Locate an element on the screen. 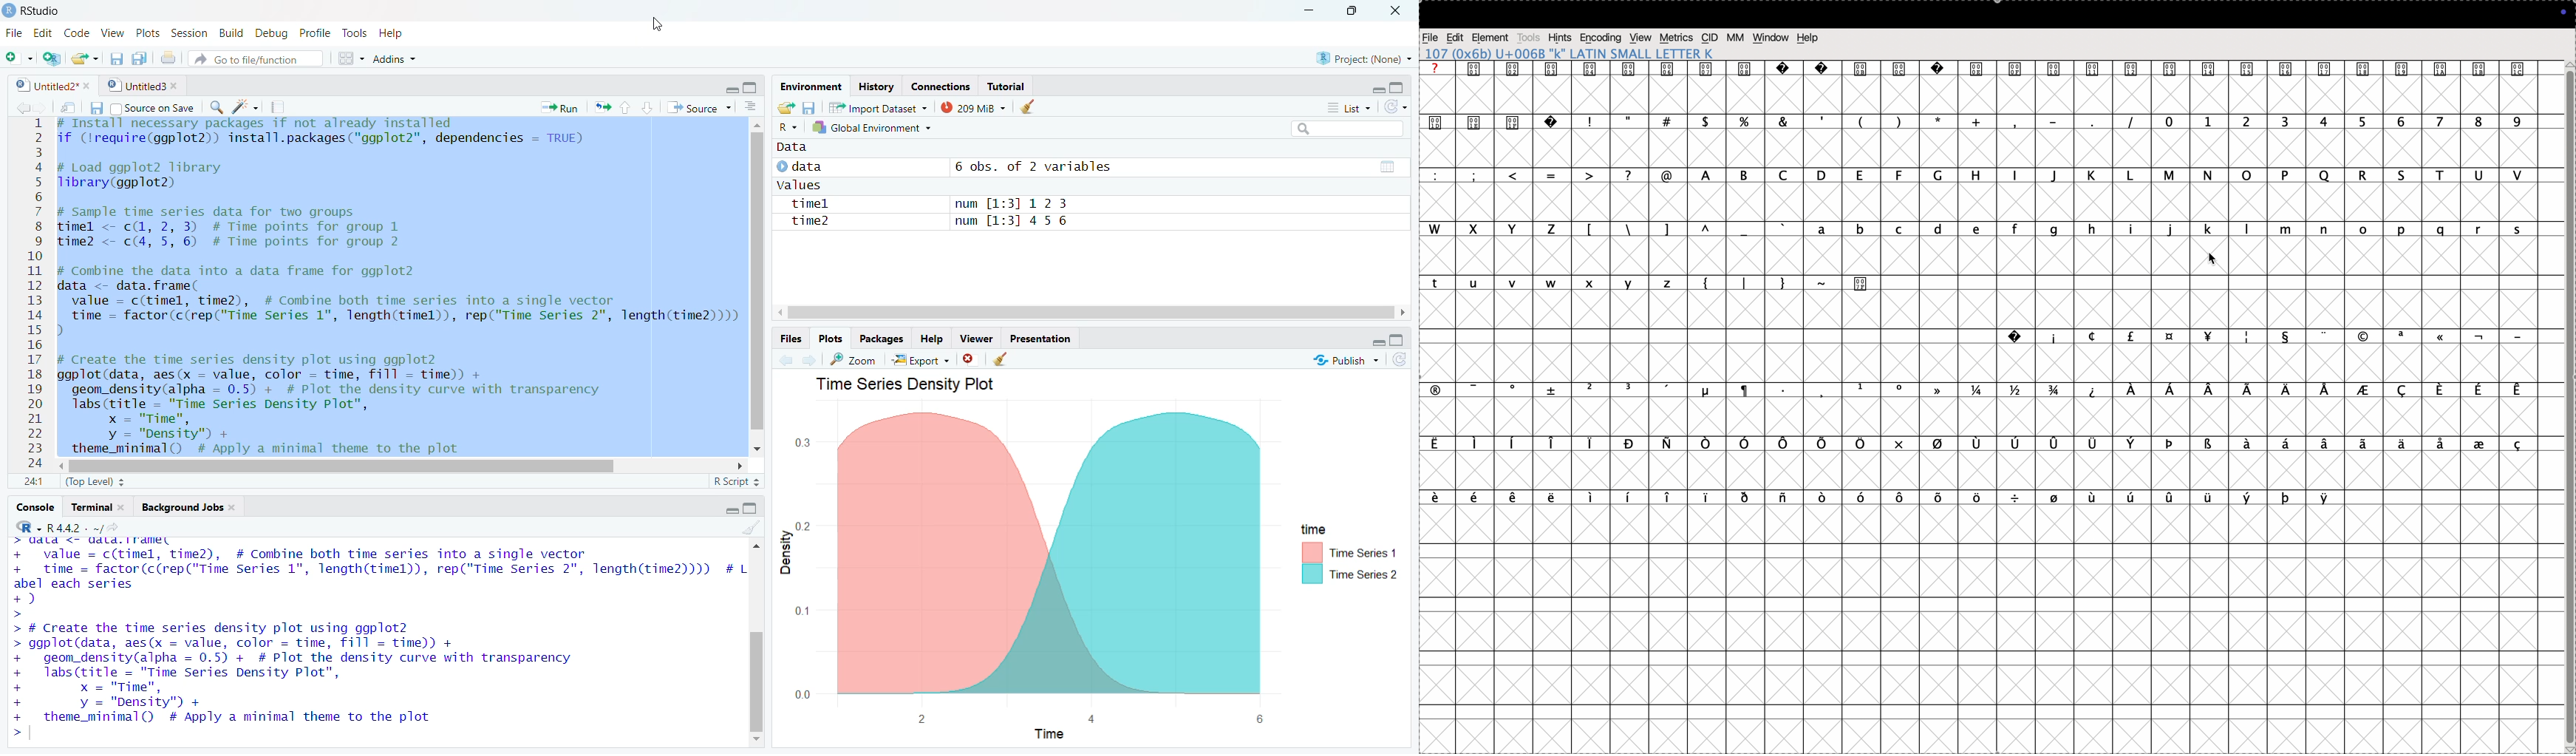 This screenshot has height=756, width=2576. Untitled3 is located at coordinates (142, 84).